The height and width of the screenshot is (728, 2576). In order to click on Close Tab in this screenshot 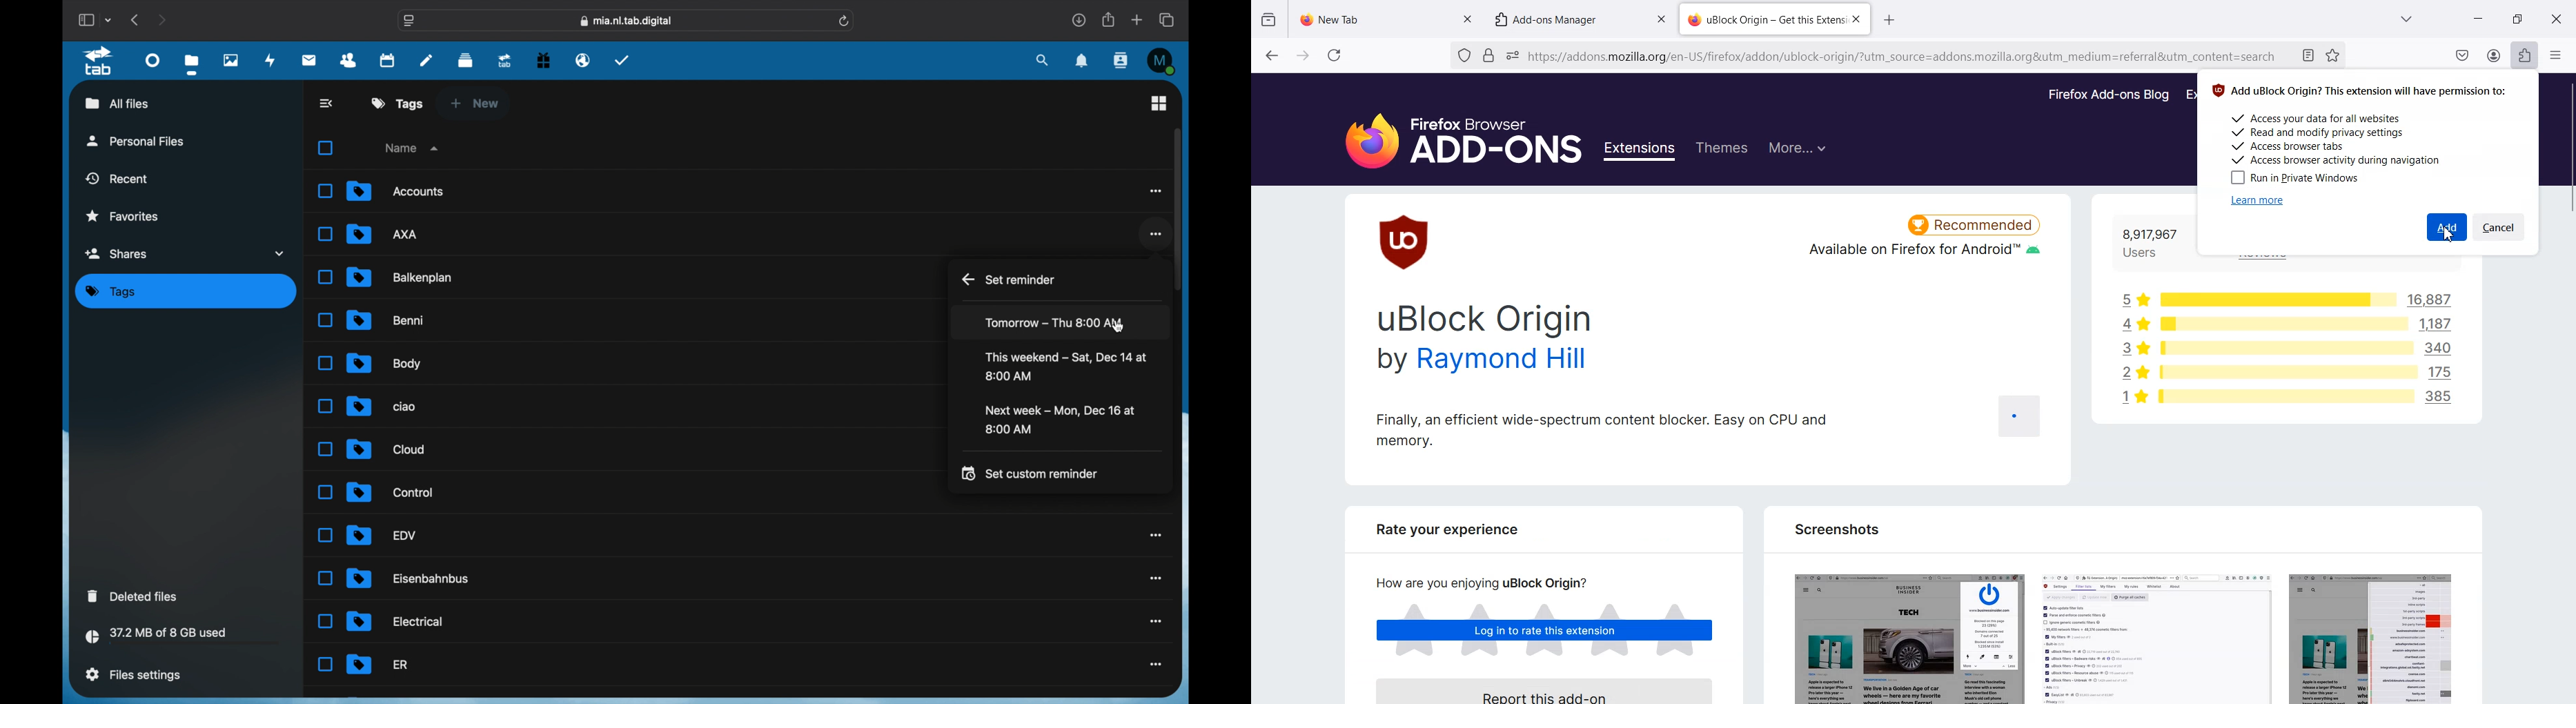, I will do `click(1856, 20)`.